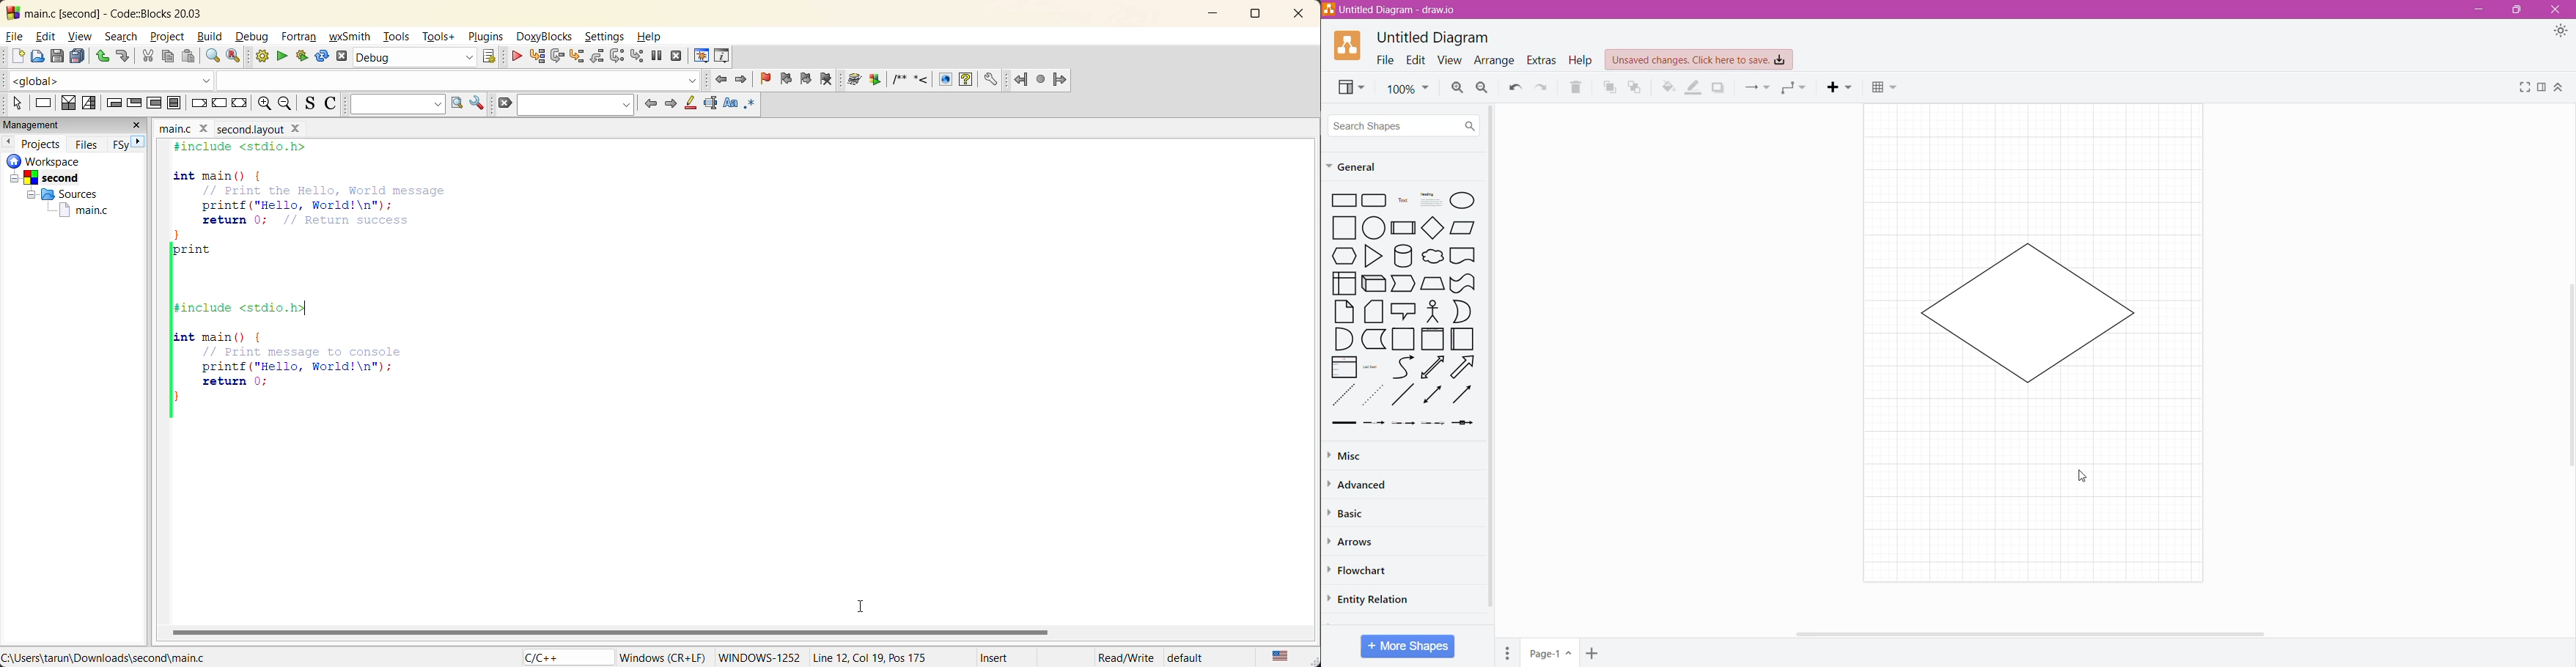  I want to click on Horizontal Scroll Bar, so click(1991, 636).